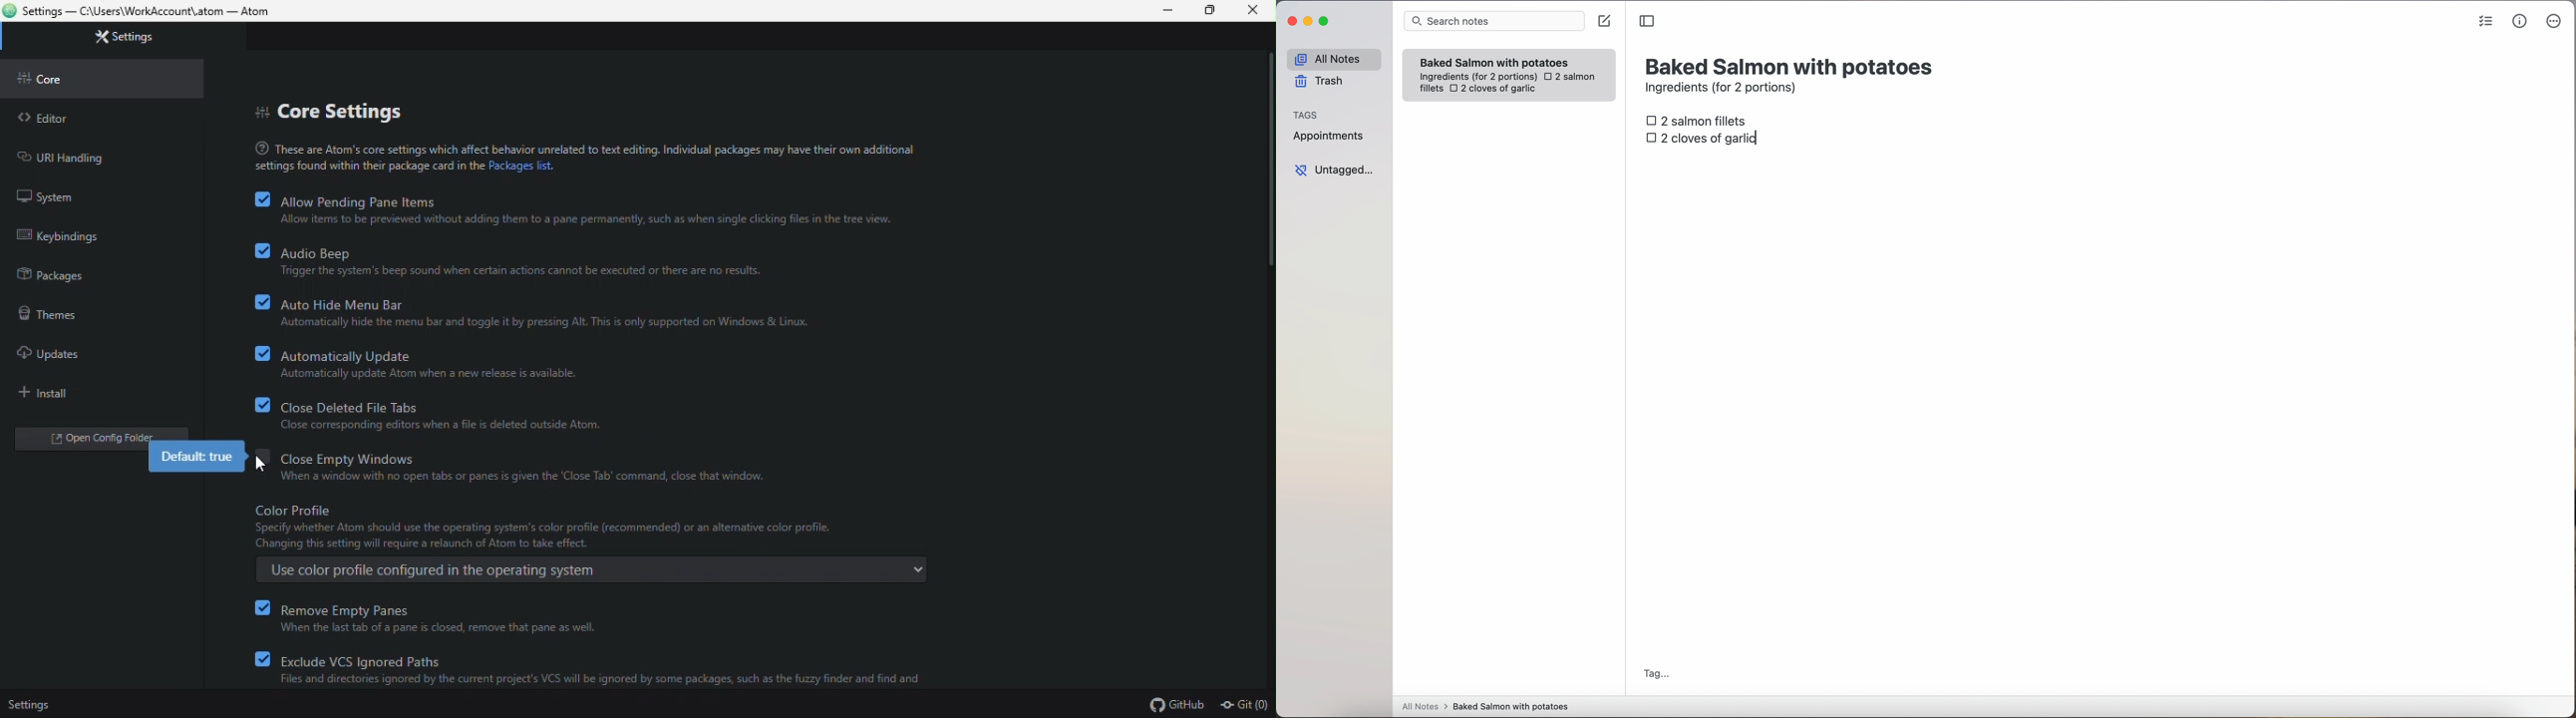 The image size is (2576, 728). Describe the element at coordinates (434, 363) in the screenshot. I see `automatically update` at that location.